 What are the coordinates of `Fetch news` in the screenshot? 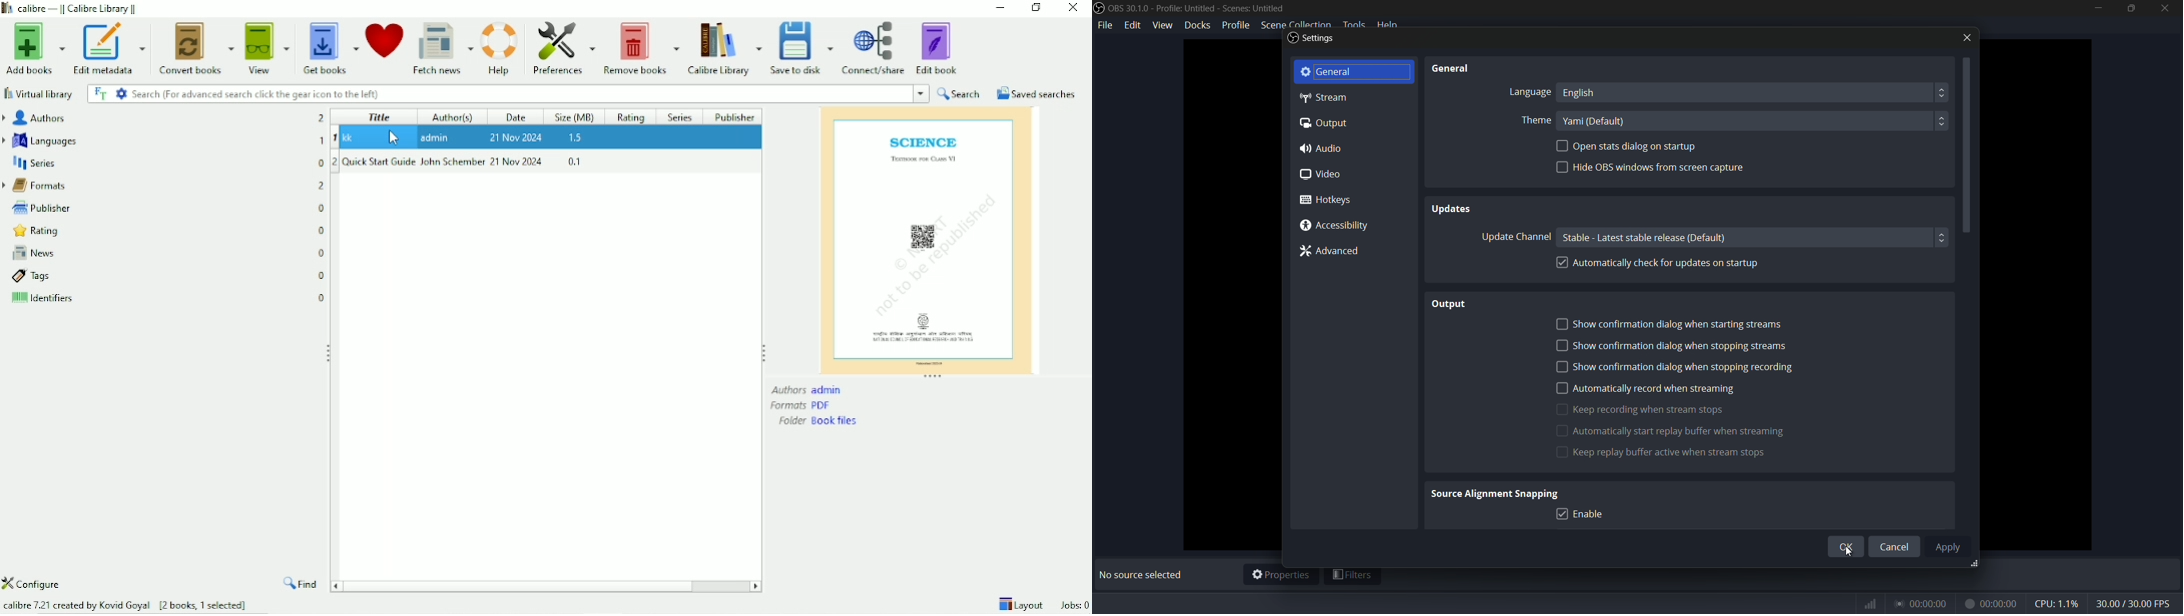 It's located at (442, 49).